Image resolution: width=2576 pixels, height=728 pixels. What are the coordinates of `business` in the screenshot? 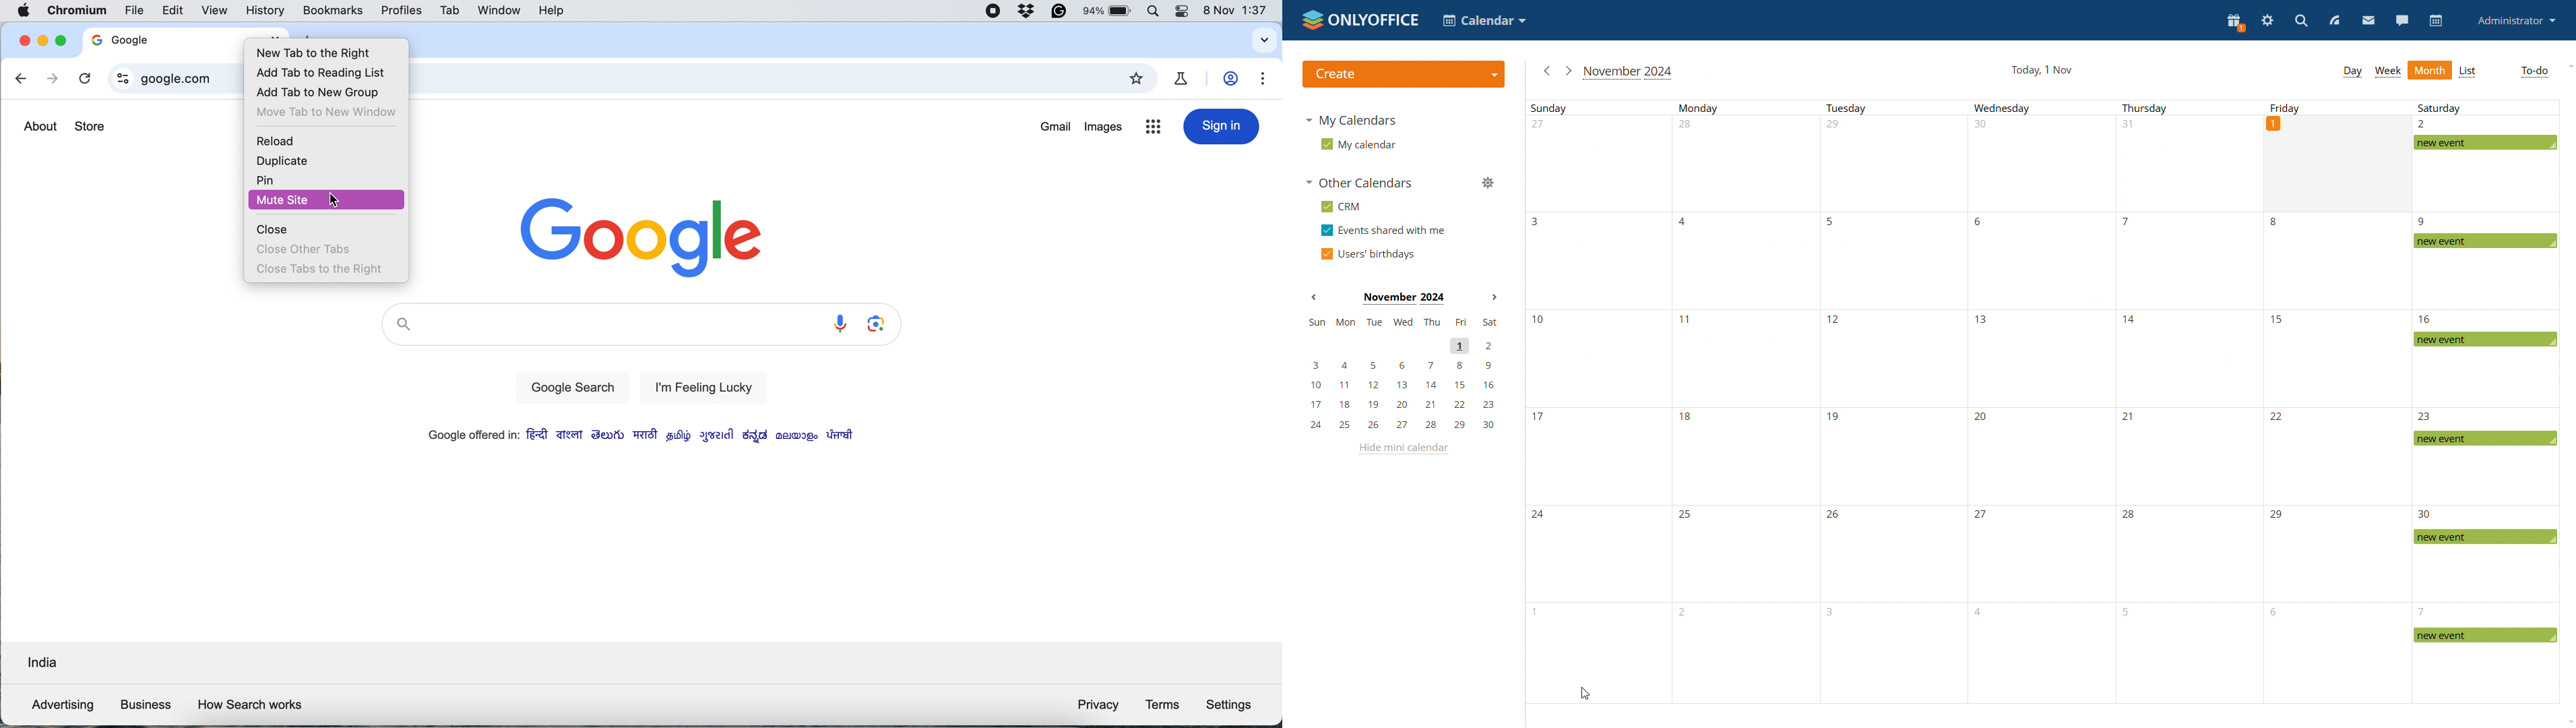 It's located at (145, 704).